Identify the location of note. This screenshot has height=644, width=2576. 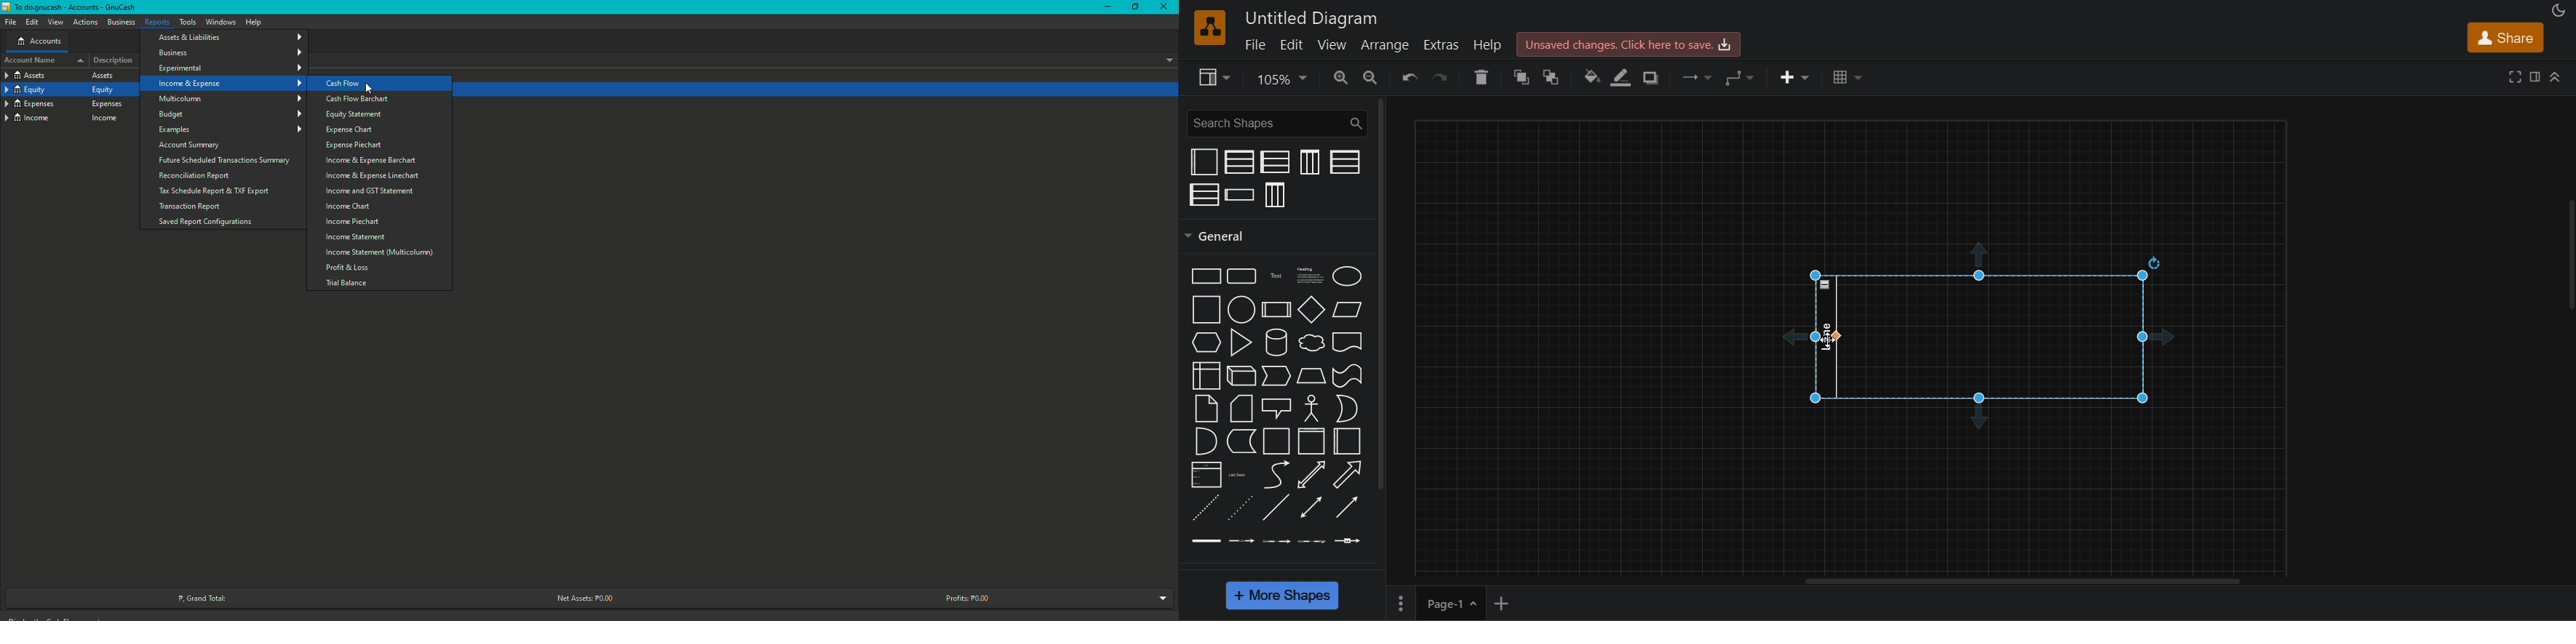
(1207, 408).